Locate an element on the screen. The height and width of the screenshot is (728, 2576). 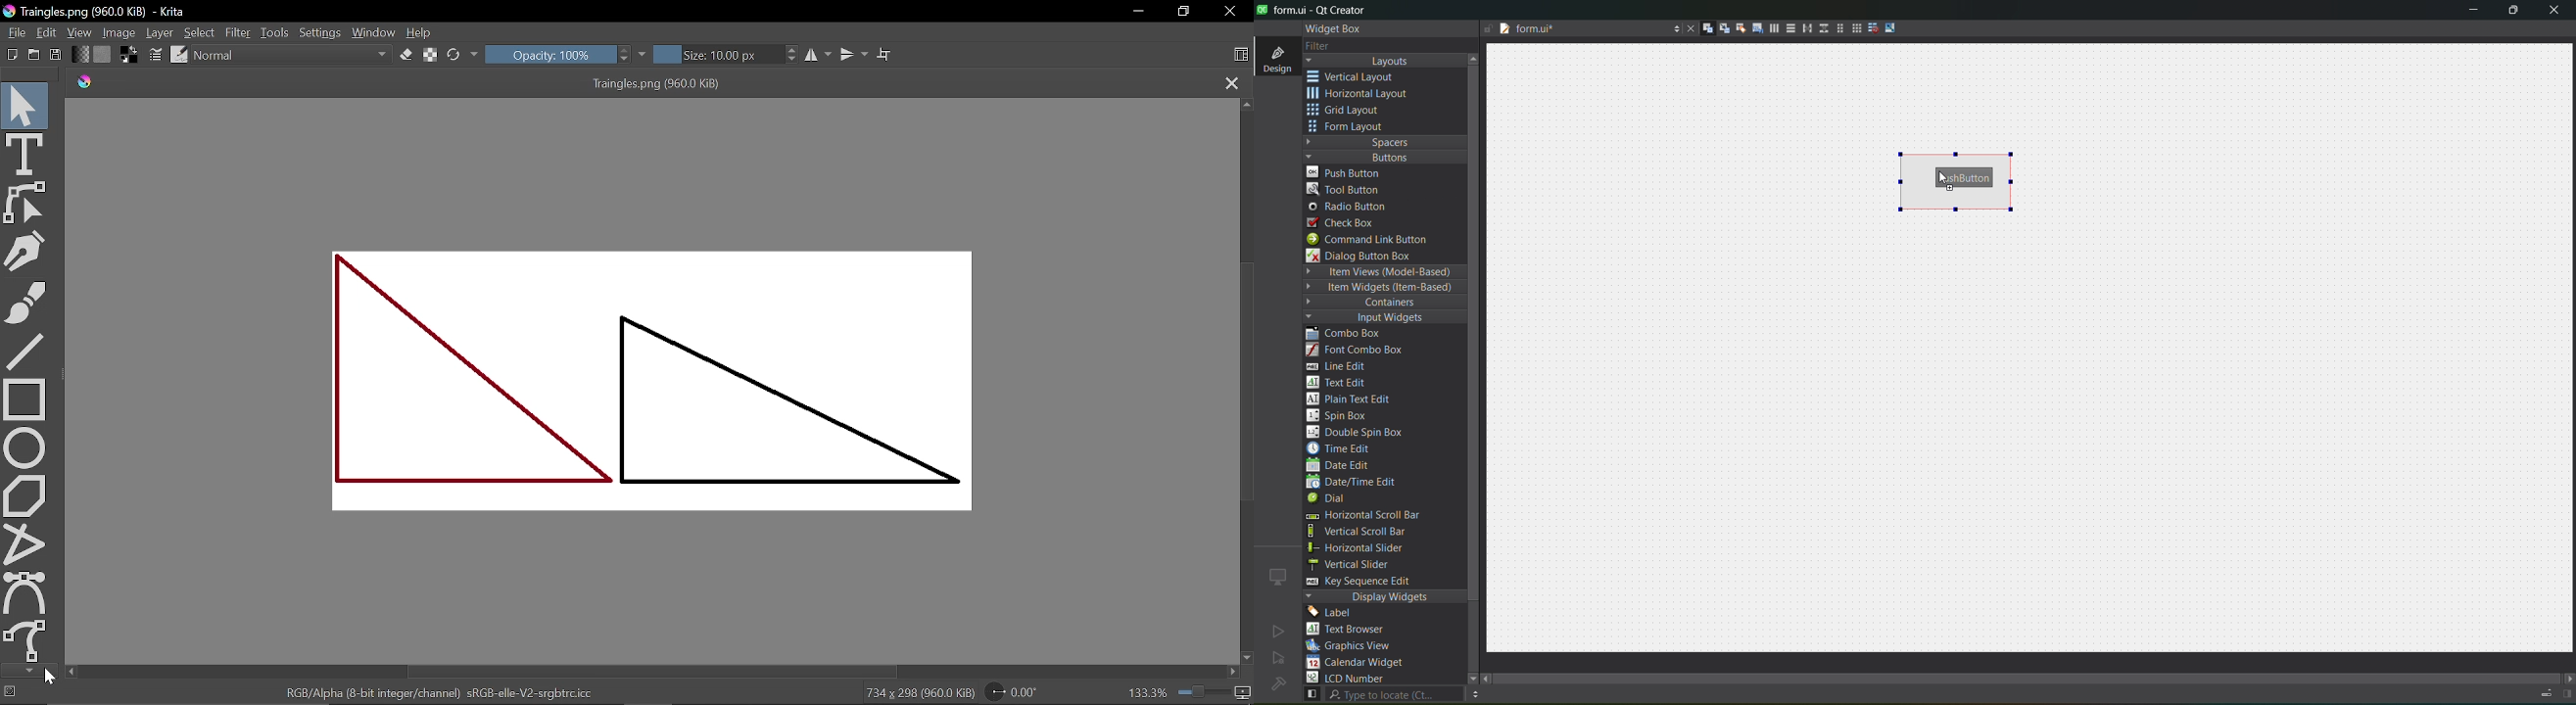
Size: 10.00 px is located at coordinates (726, 55).